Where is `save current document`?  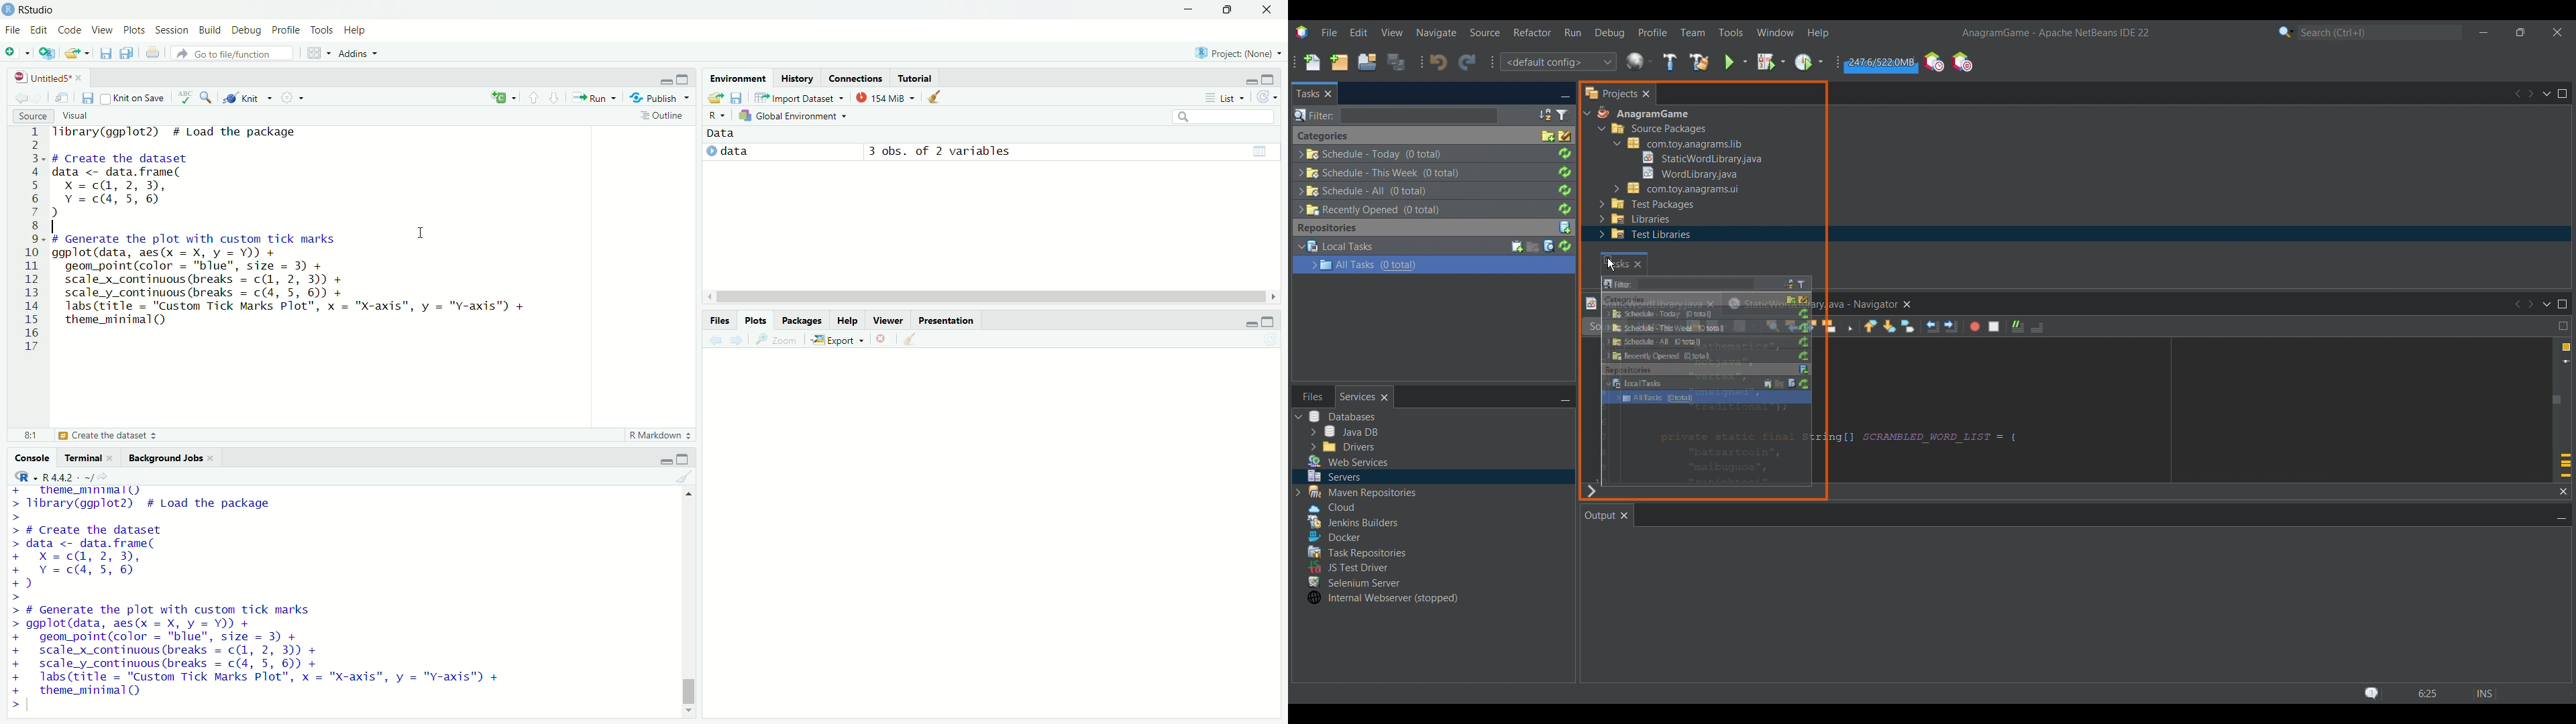 save current document is located at coordinates (88, 97).